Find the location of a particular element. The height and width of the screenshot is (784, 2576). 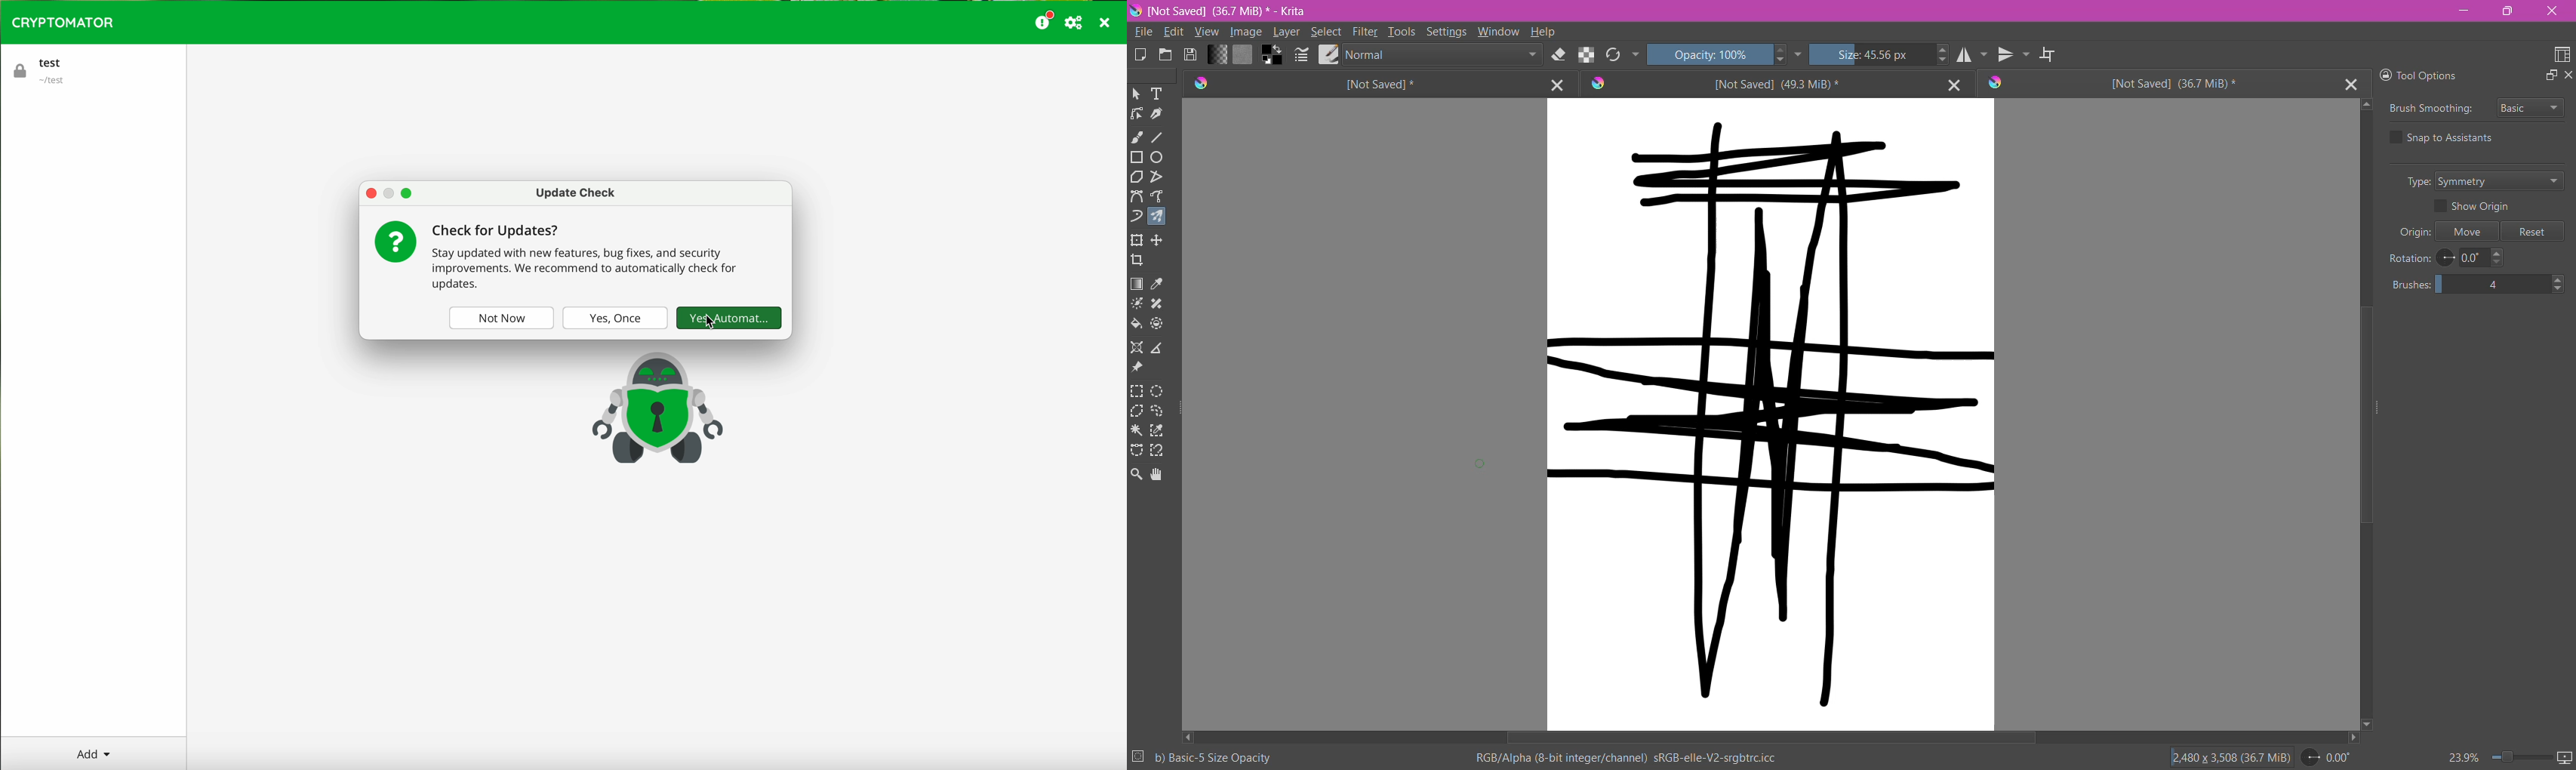

Color Space is located at coordinates (1627, 758).